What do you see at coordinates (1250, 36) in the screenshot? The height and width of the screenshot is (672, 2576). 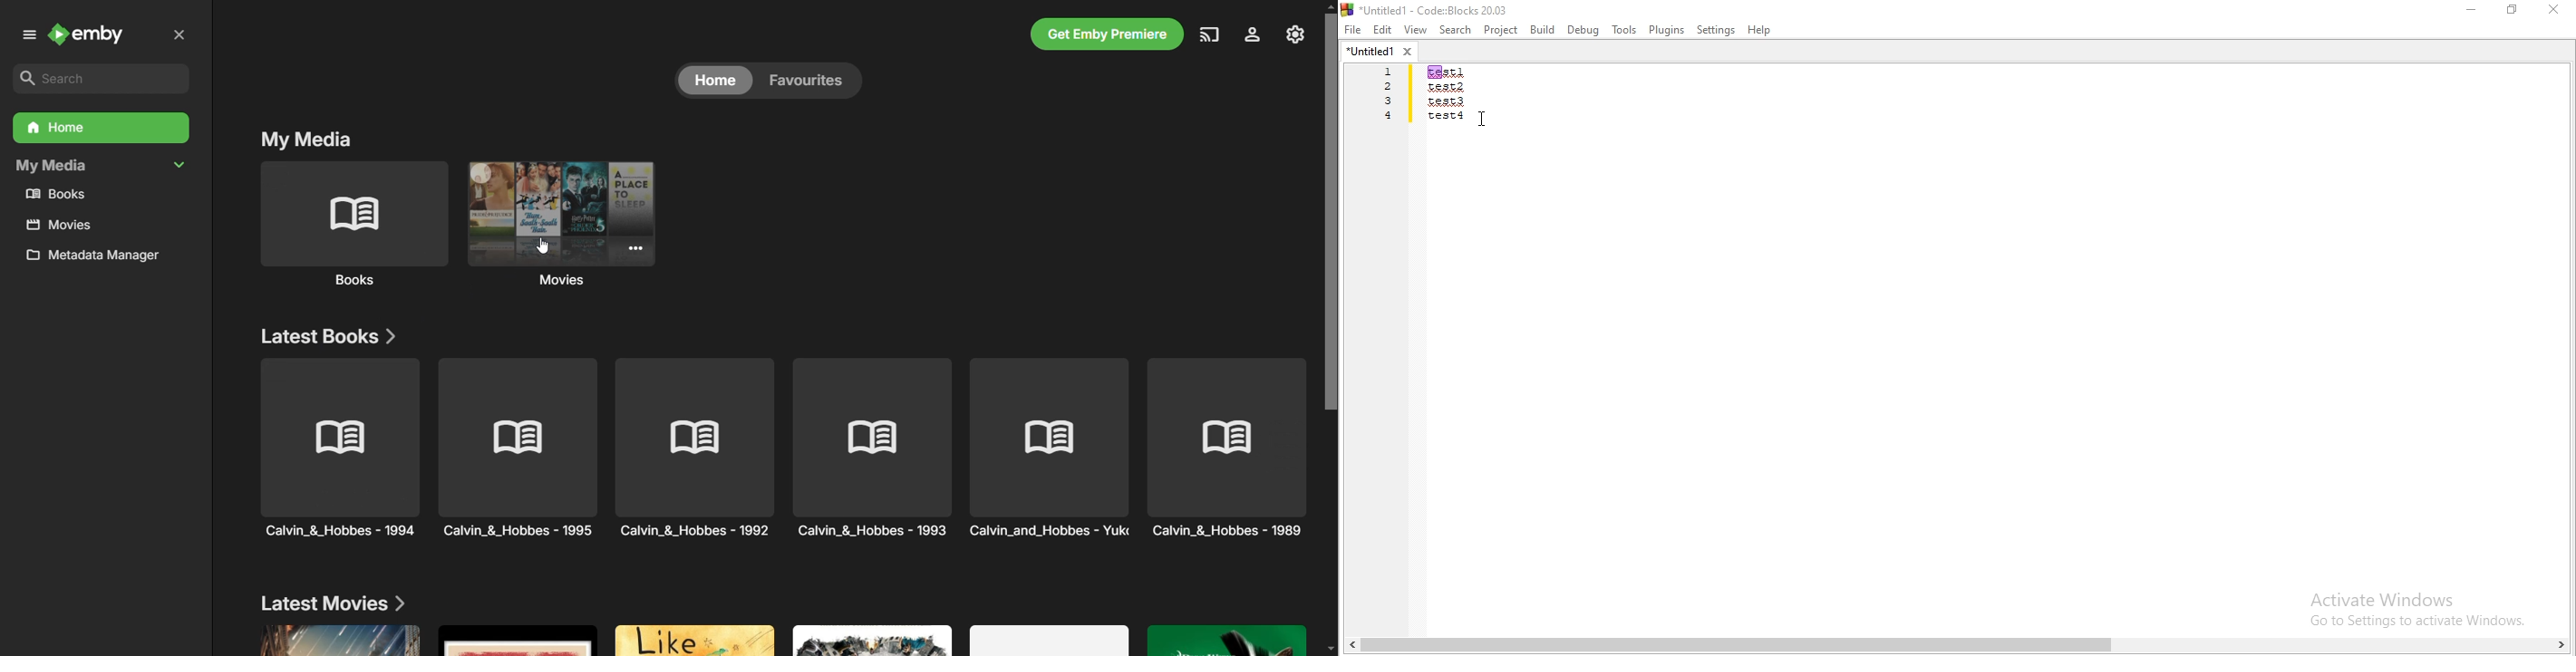 I see `Settings` at bounding box center [1250, 36].